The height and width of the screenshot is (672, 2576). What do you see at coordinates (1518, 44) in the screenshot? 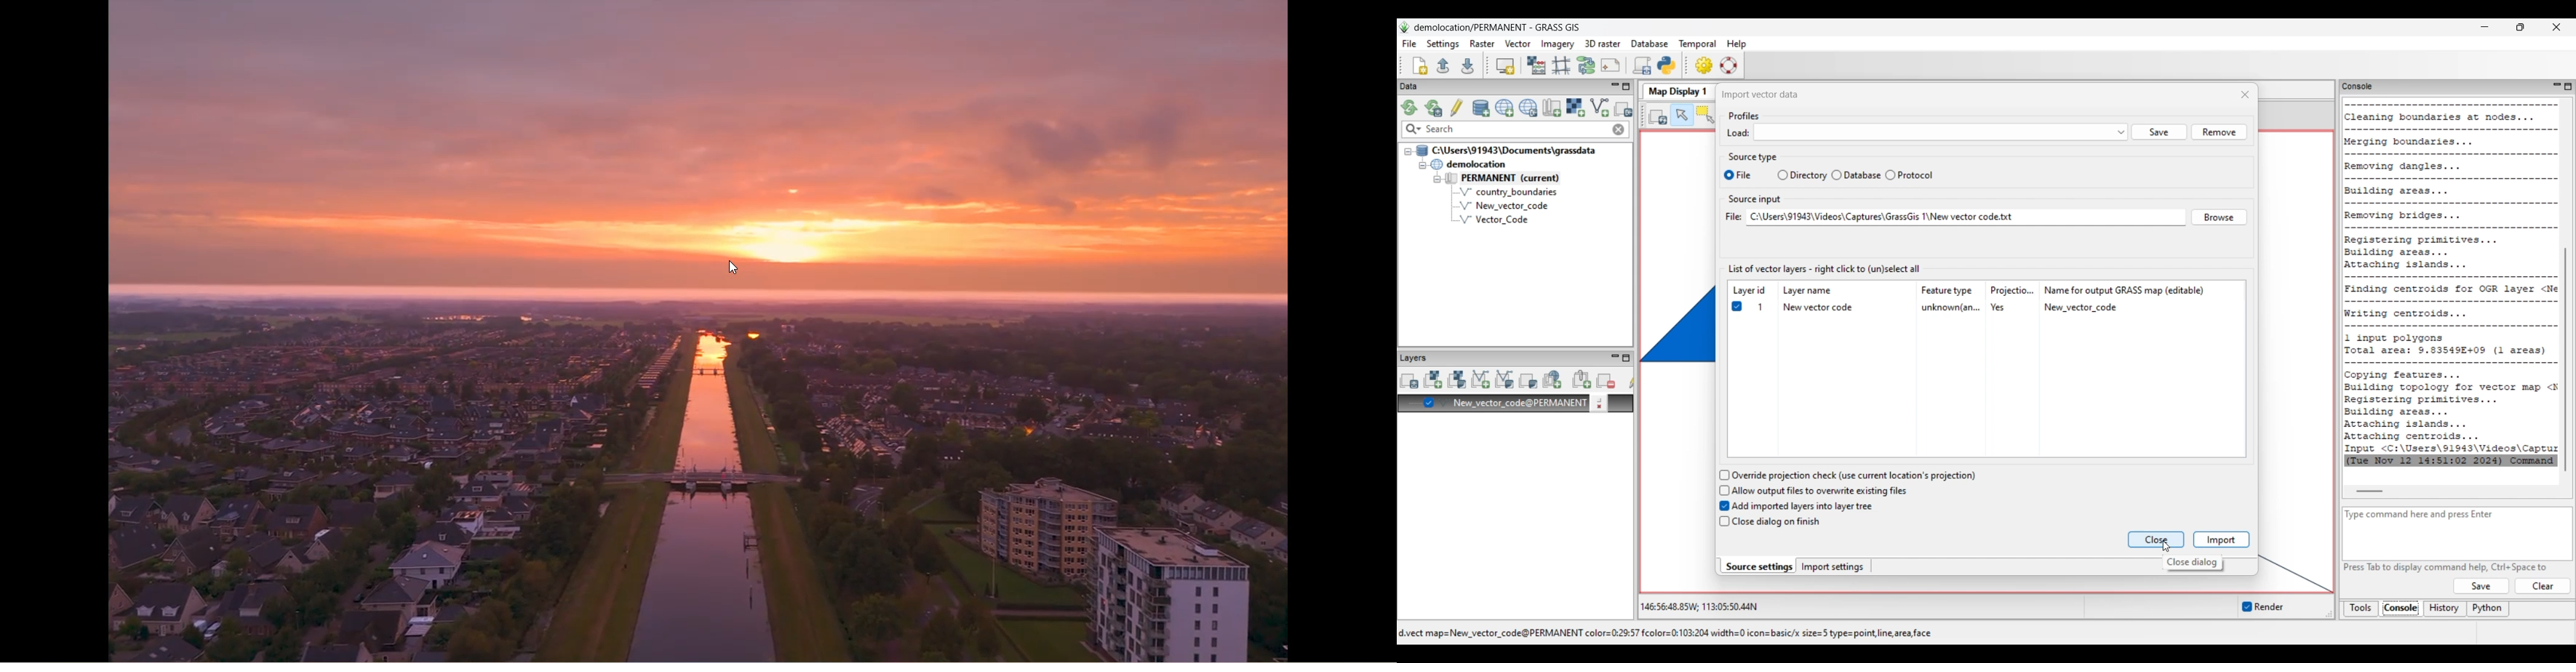
I see `Vector menu` at bounding box center [1518, 44].